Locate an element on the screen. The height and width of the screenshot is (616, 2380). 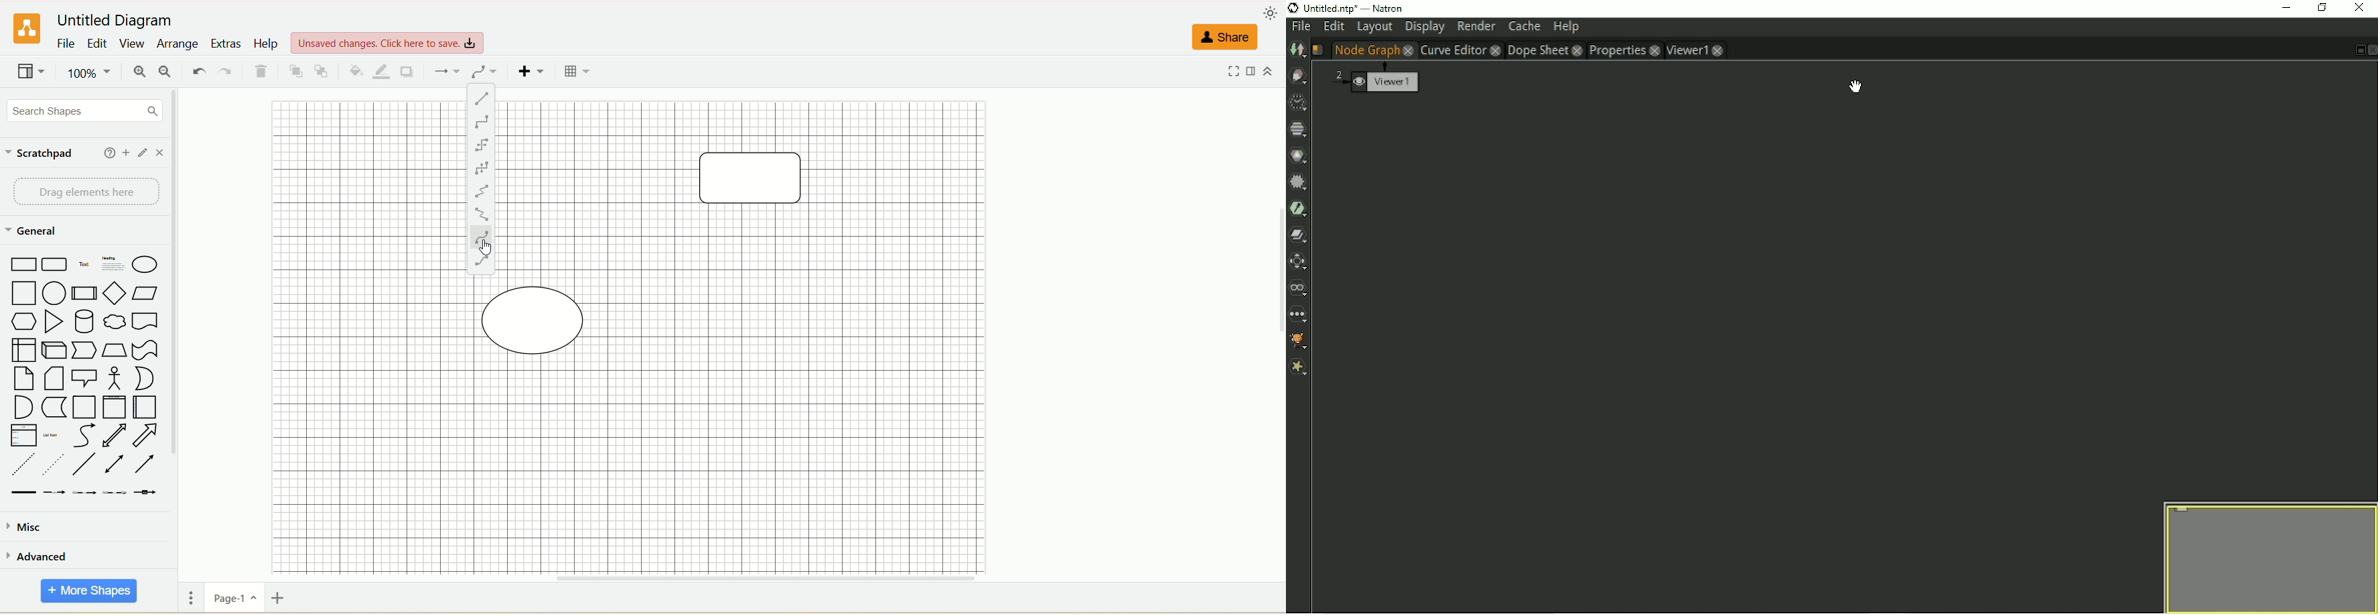
general is located at coordinates (33, 232).